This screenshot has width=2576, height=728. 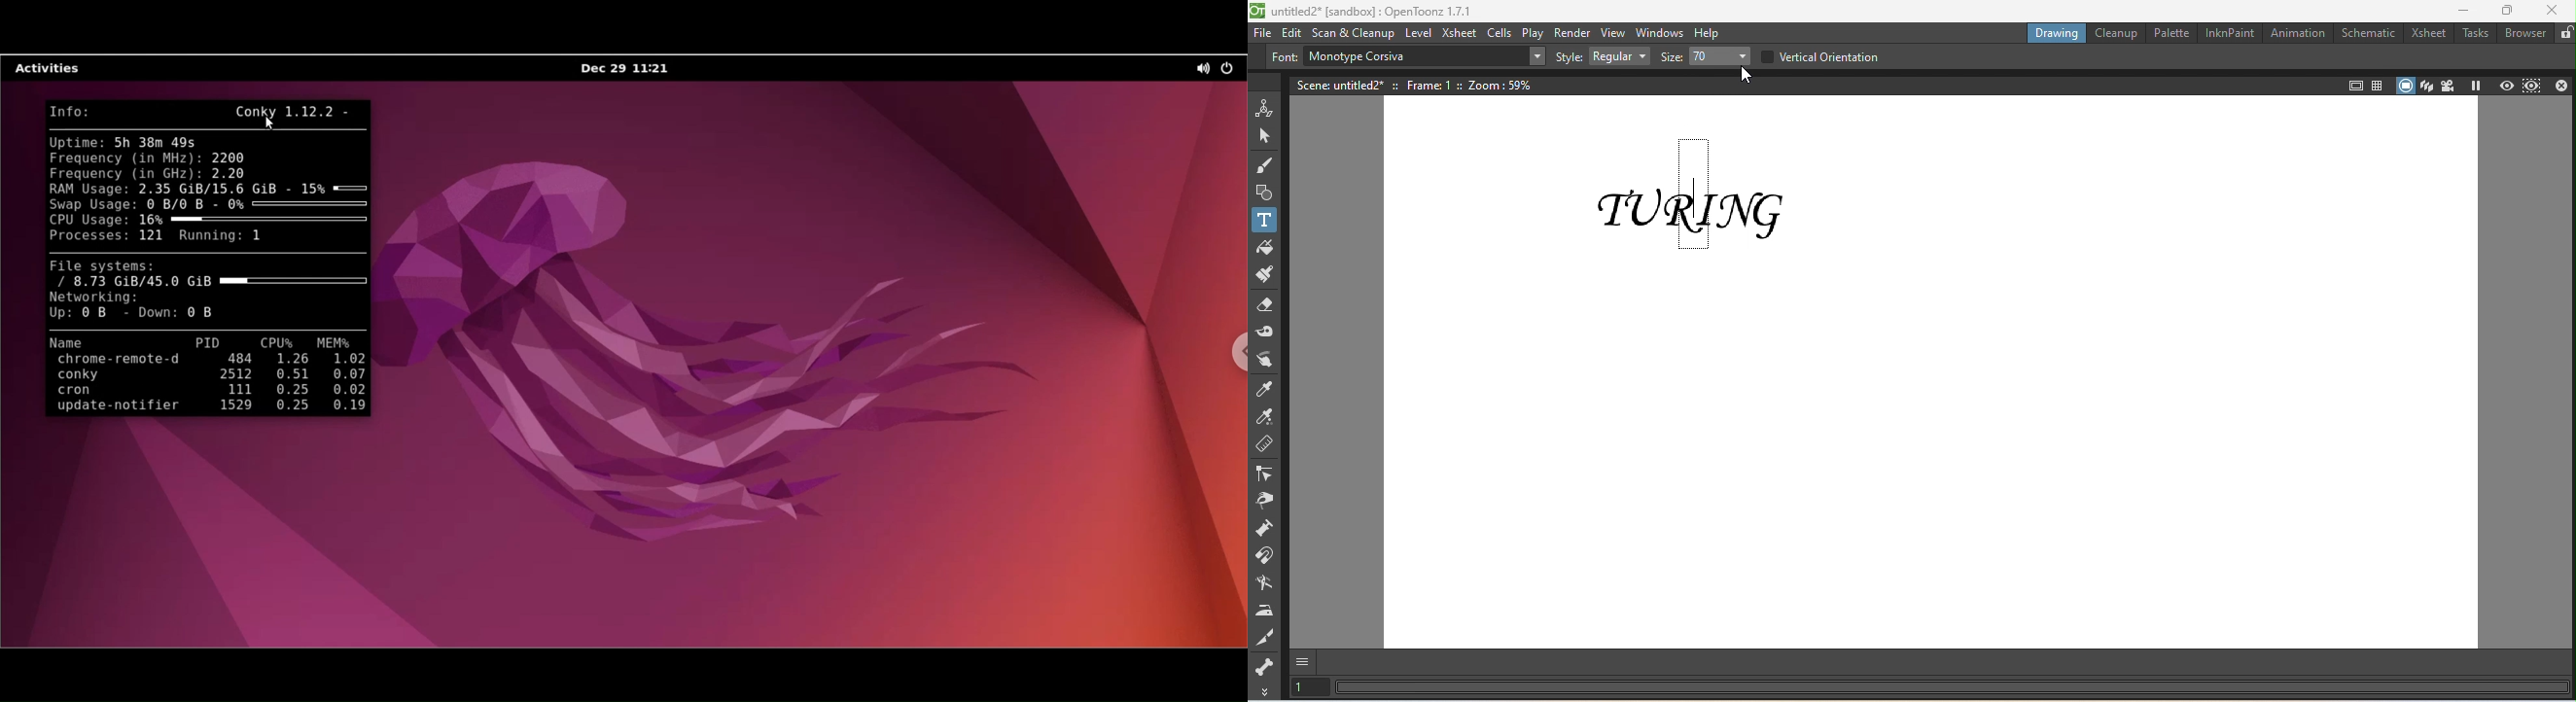 I want to click on Cleanup, so click(x=2116, y=33).